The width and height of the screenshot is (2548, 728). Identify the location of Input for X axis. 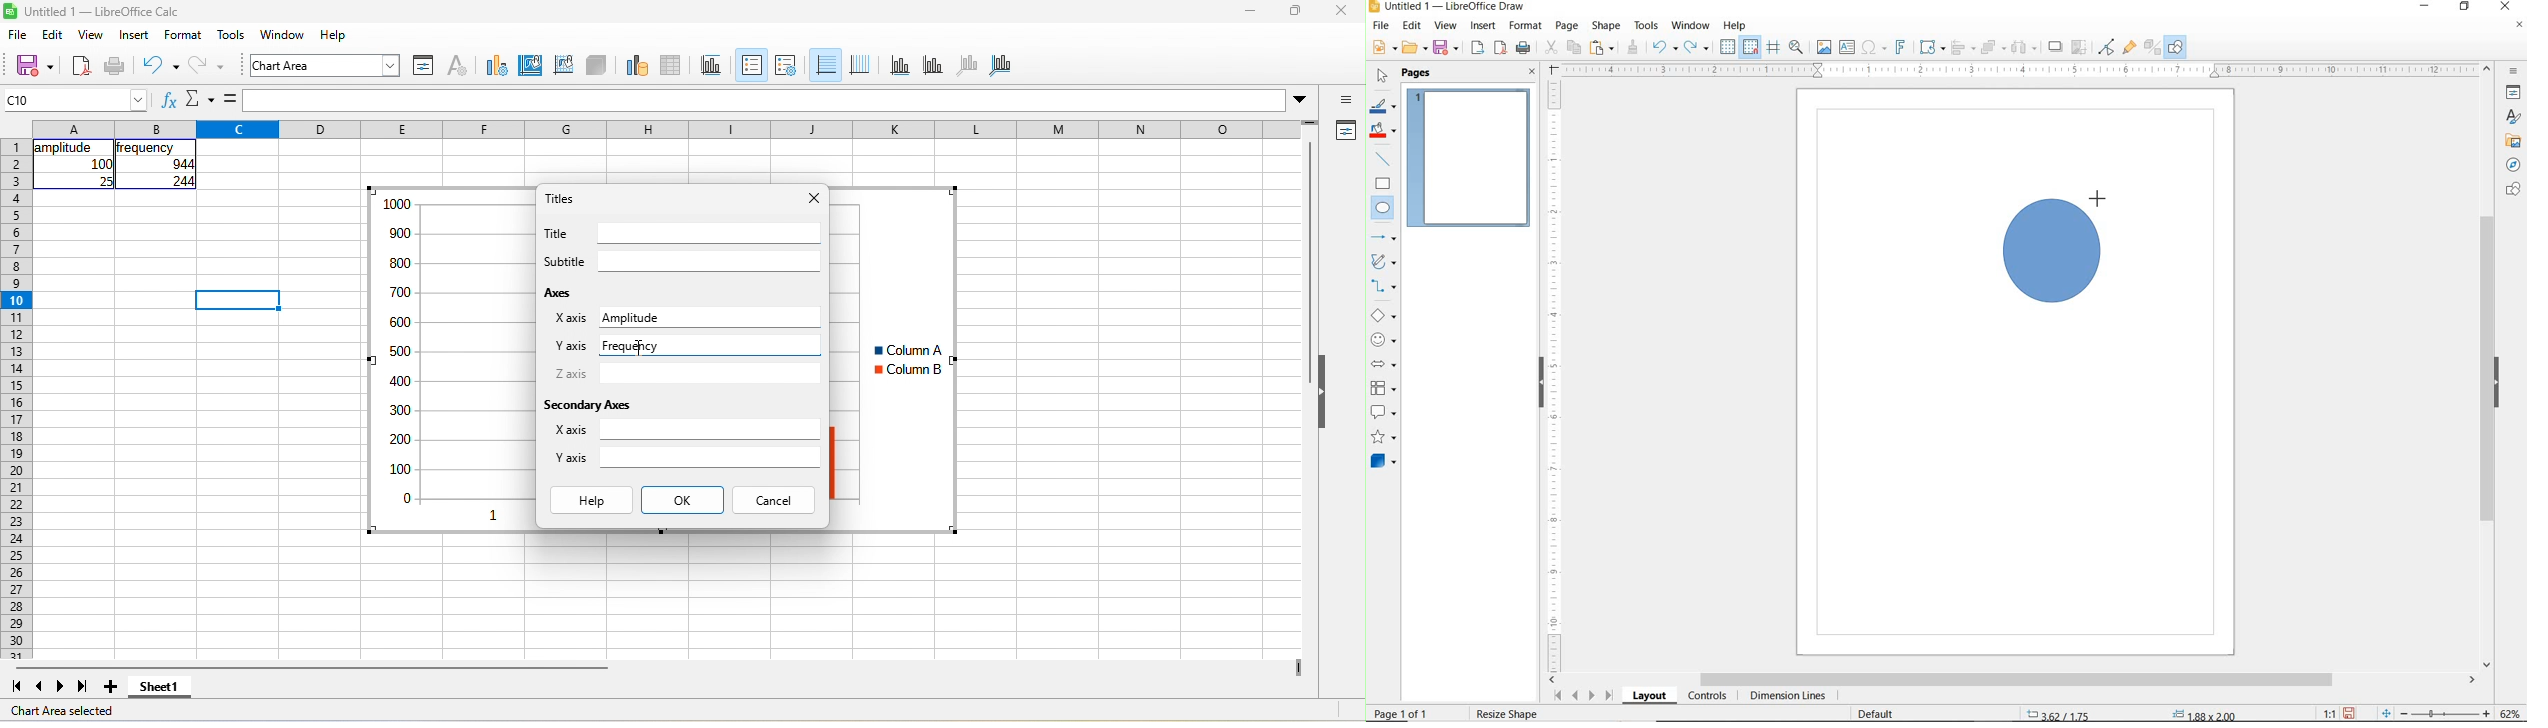
(742, 316).